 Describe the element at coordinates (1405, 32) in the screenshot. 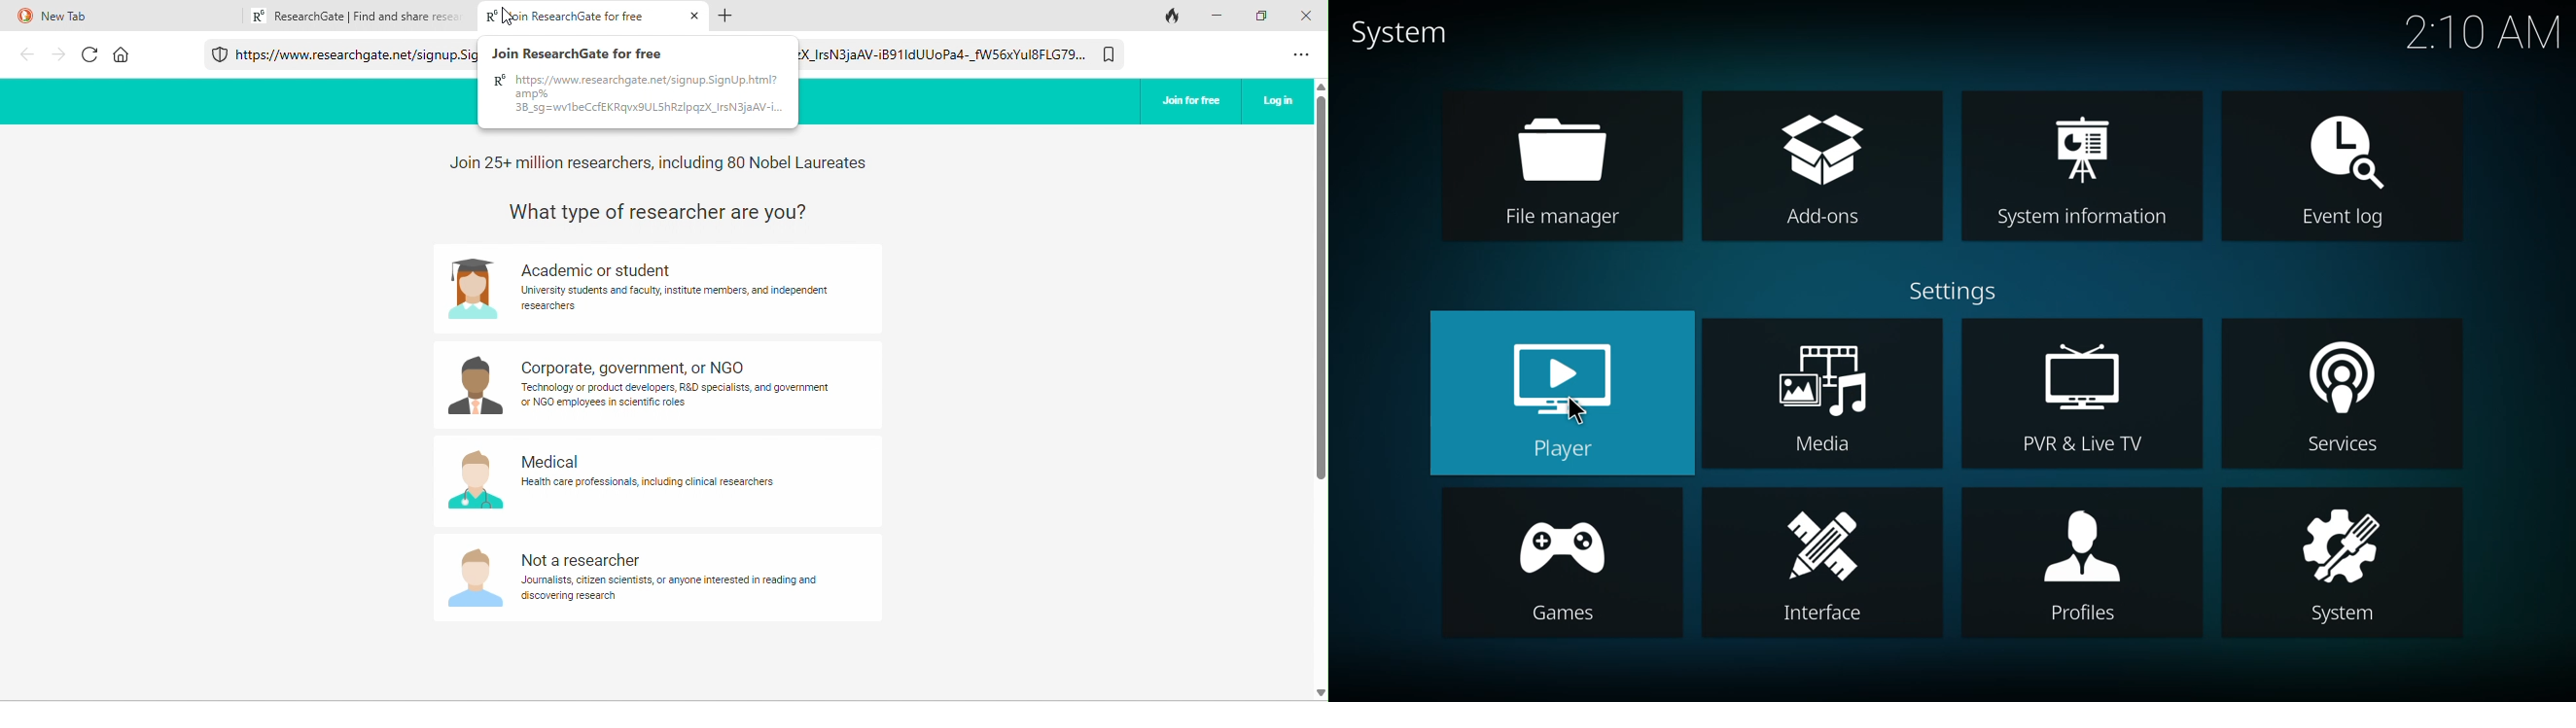

I see `system` at that location.